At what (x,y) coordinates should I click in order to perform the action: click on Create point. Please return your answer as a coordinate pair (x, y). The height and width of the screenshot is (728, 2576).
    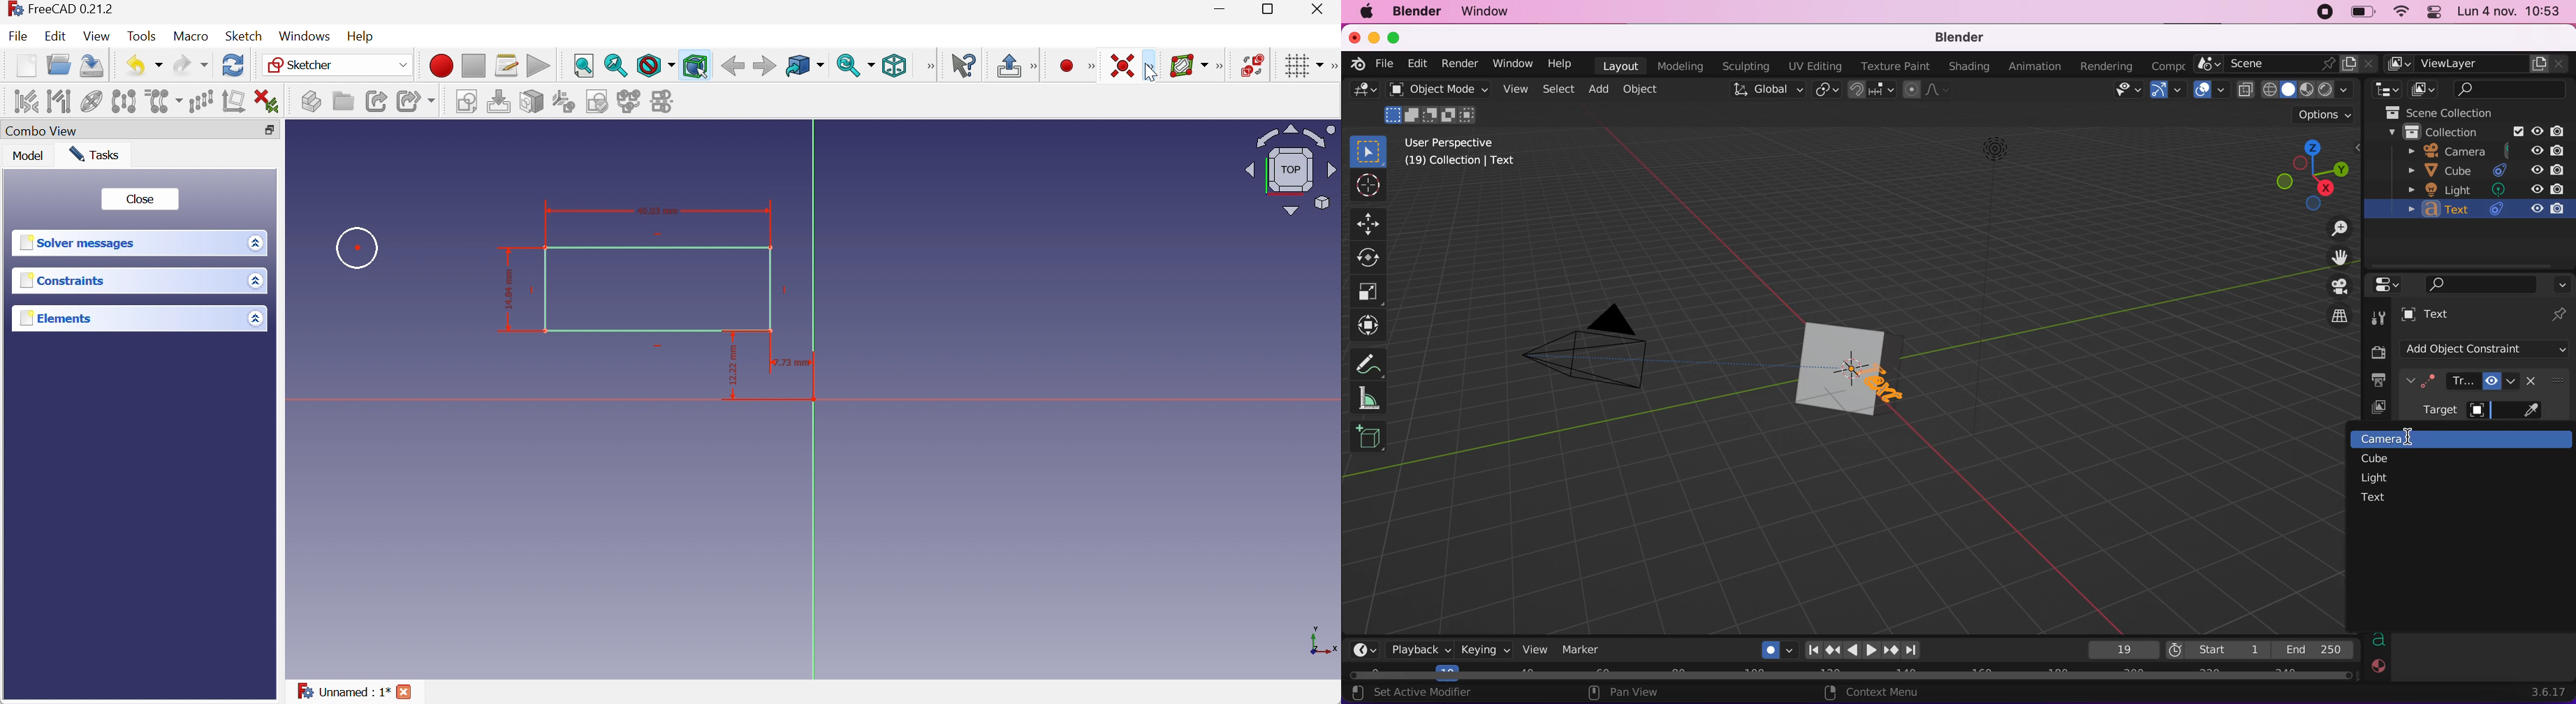
    Looking at the image, I should click on (1067, 66).